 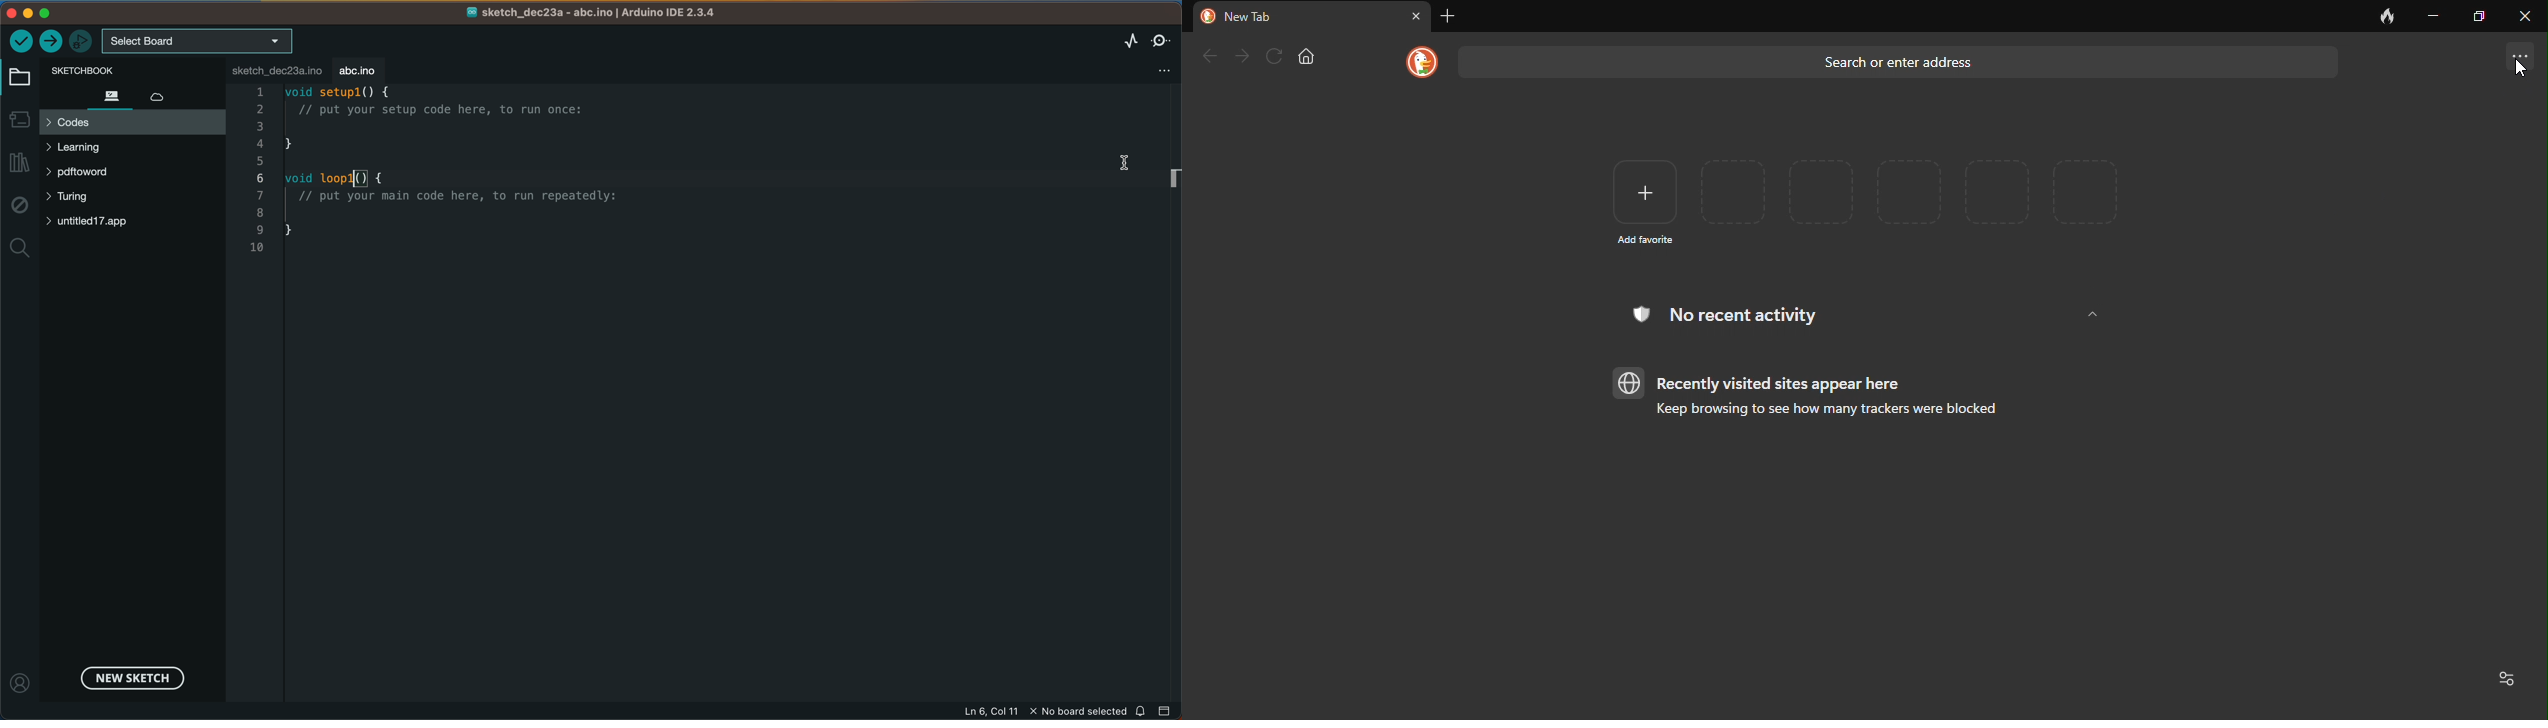 What do you see at coordinates (1129, 39) in the screenshot?
I see `serial plotter` at bounding box center [1129, 39].